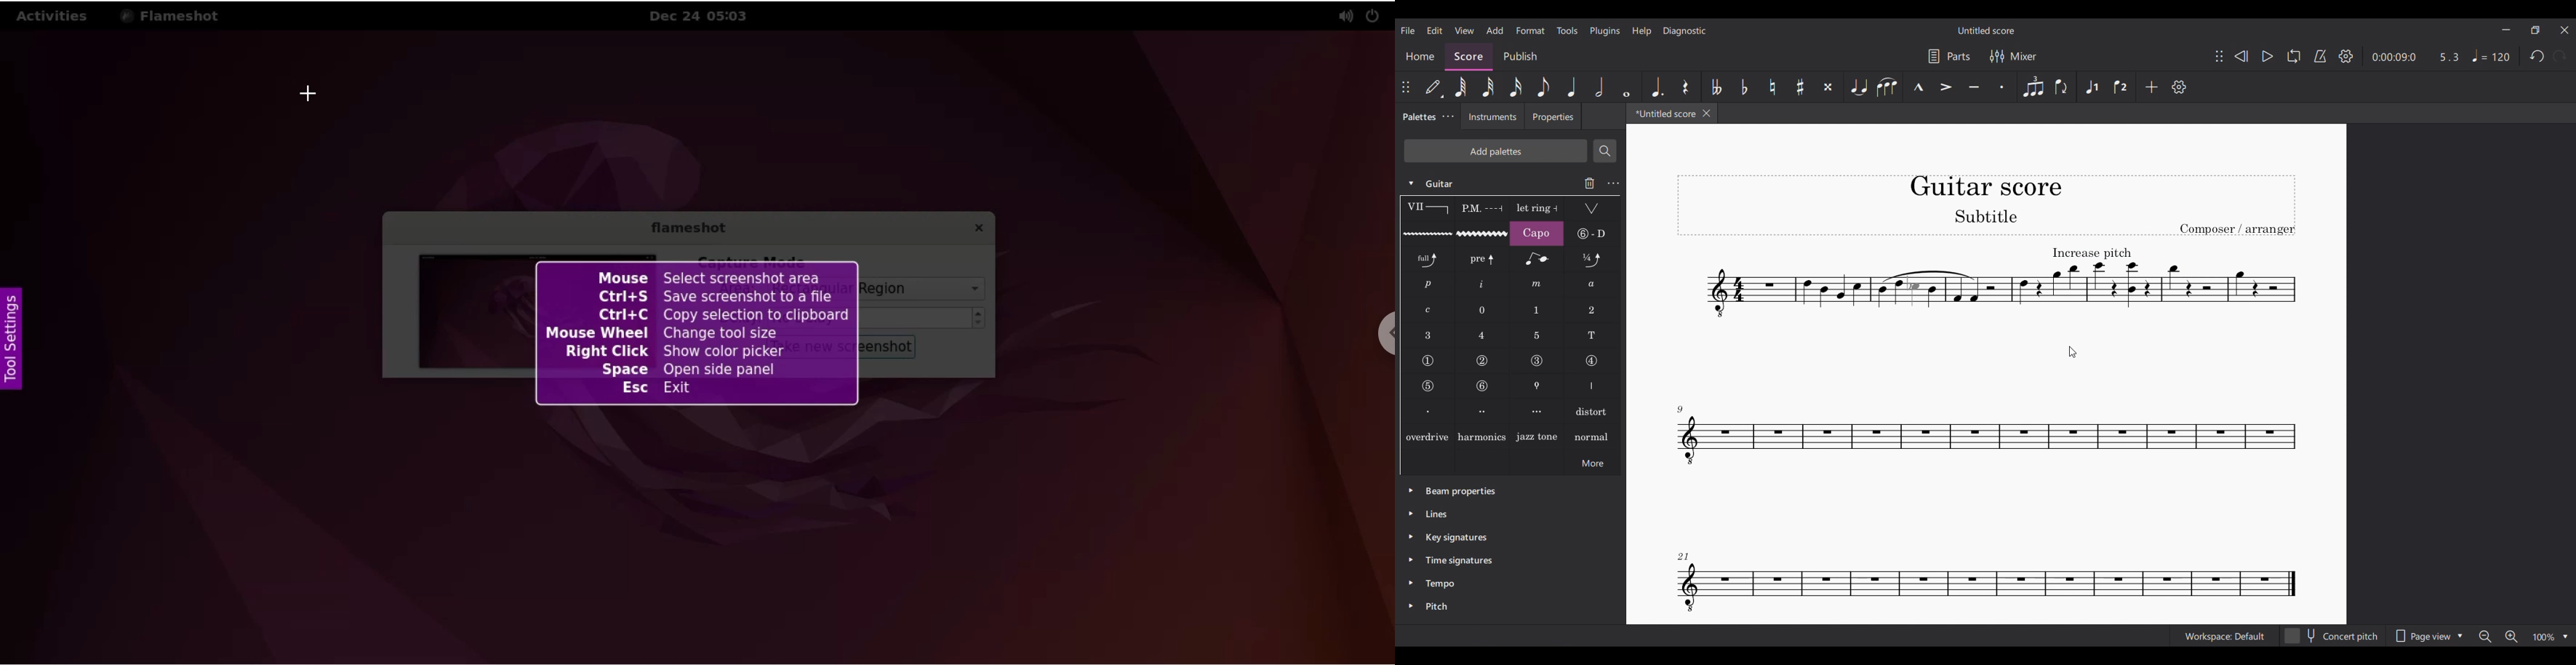 This screenshot has height=672, width=2576. I want to click on Play, so click(2268, 57).